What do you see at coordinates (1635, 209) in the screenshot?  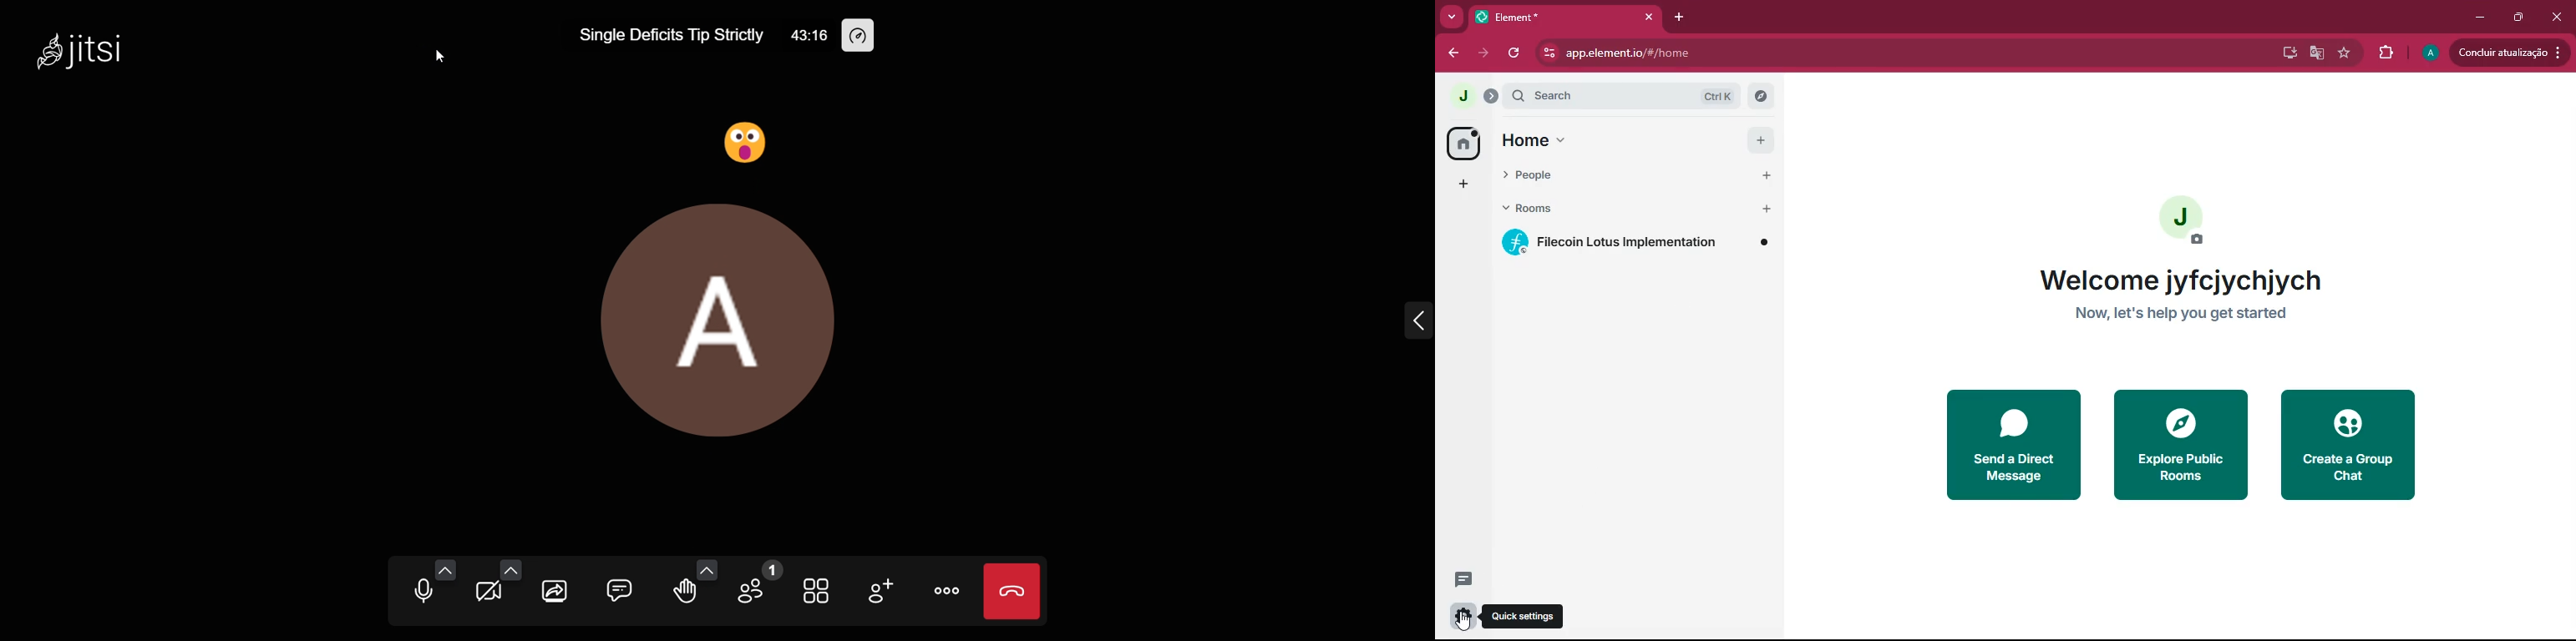 I see `rooms` at bounding box center [1635, 209].